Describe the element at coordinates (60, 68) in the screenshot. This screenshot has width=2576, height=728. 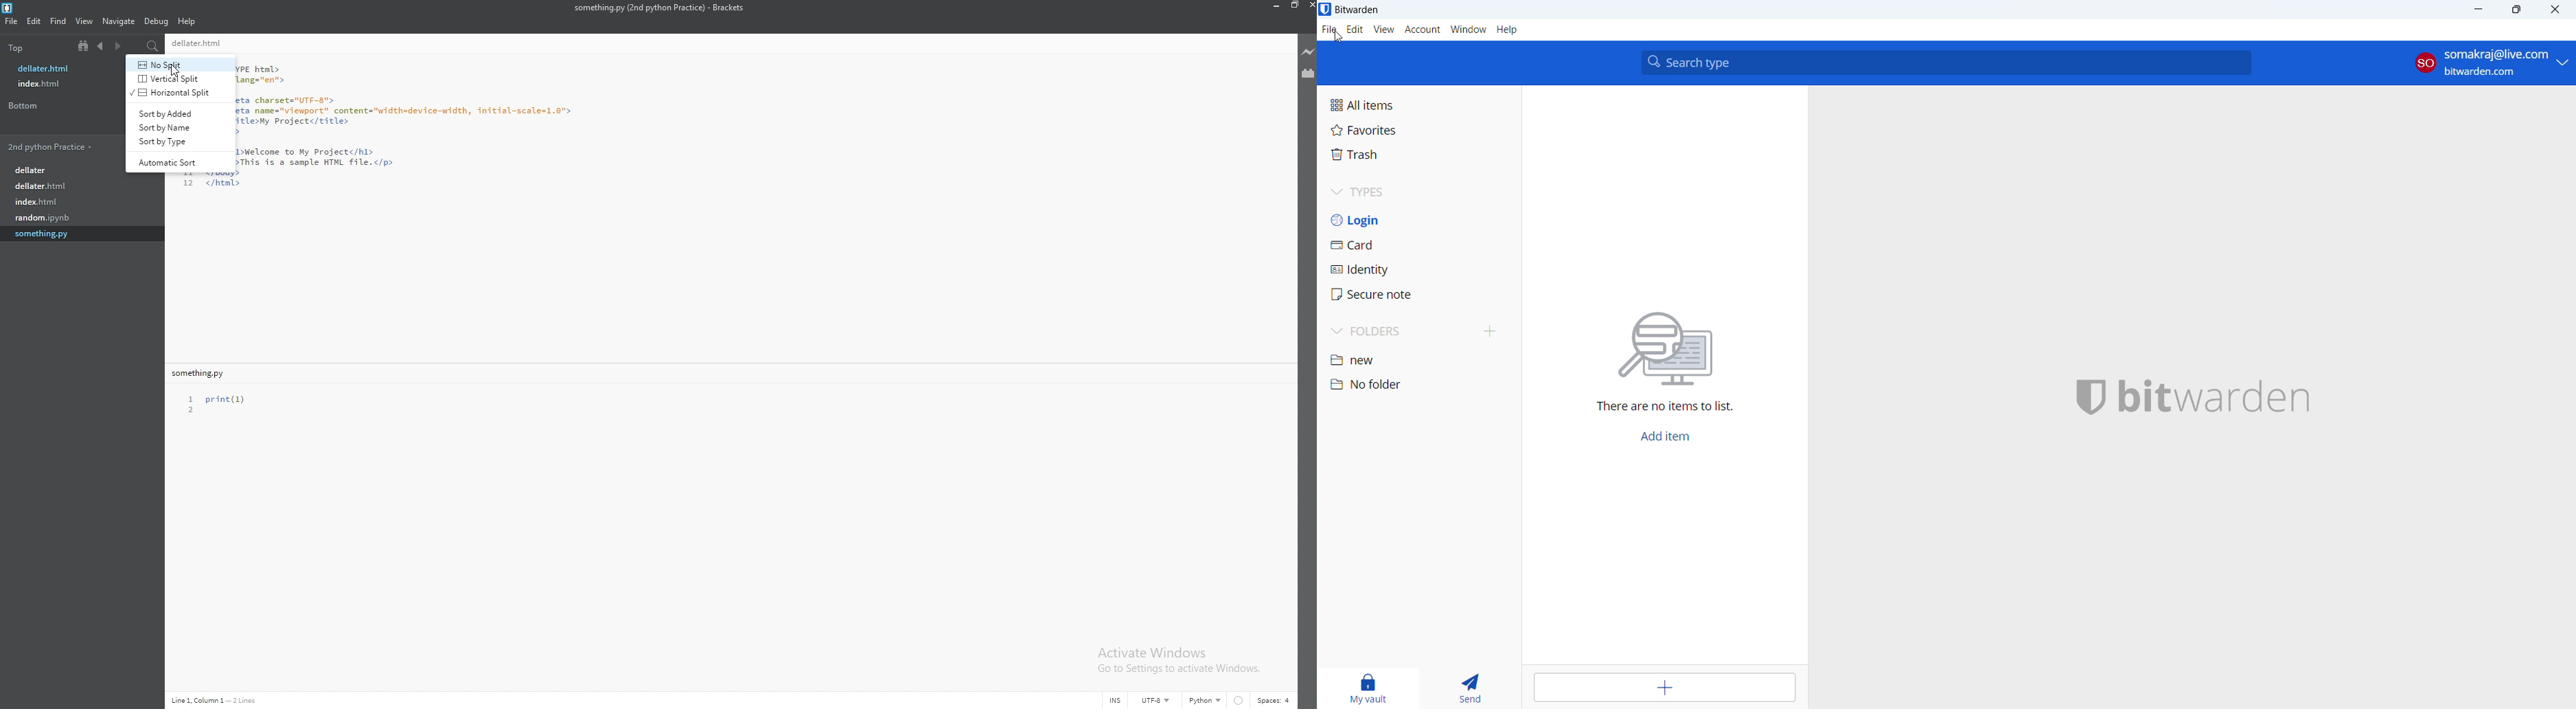
I see `file name` at that location.